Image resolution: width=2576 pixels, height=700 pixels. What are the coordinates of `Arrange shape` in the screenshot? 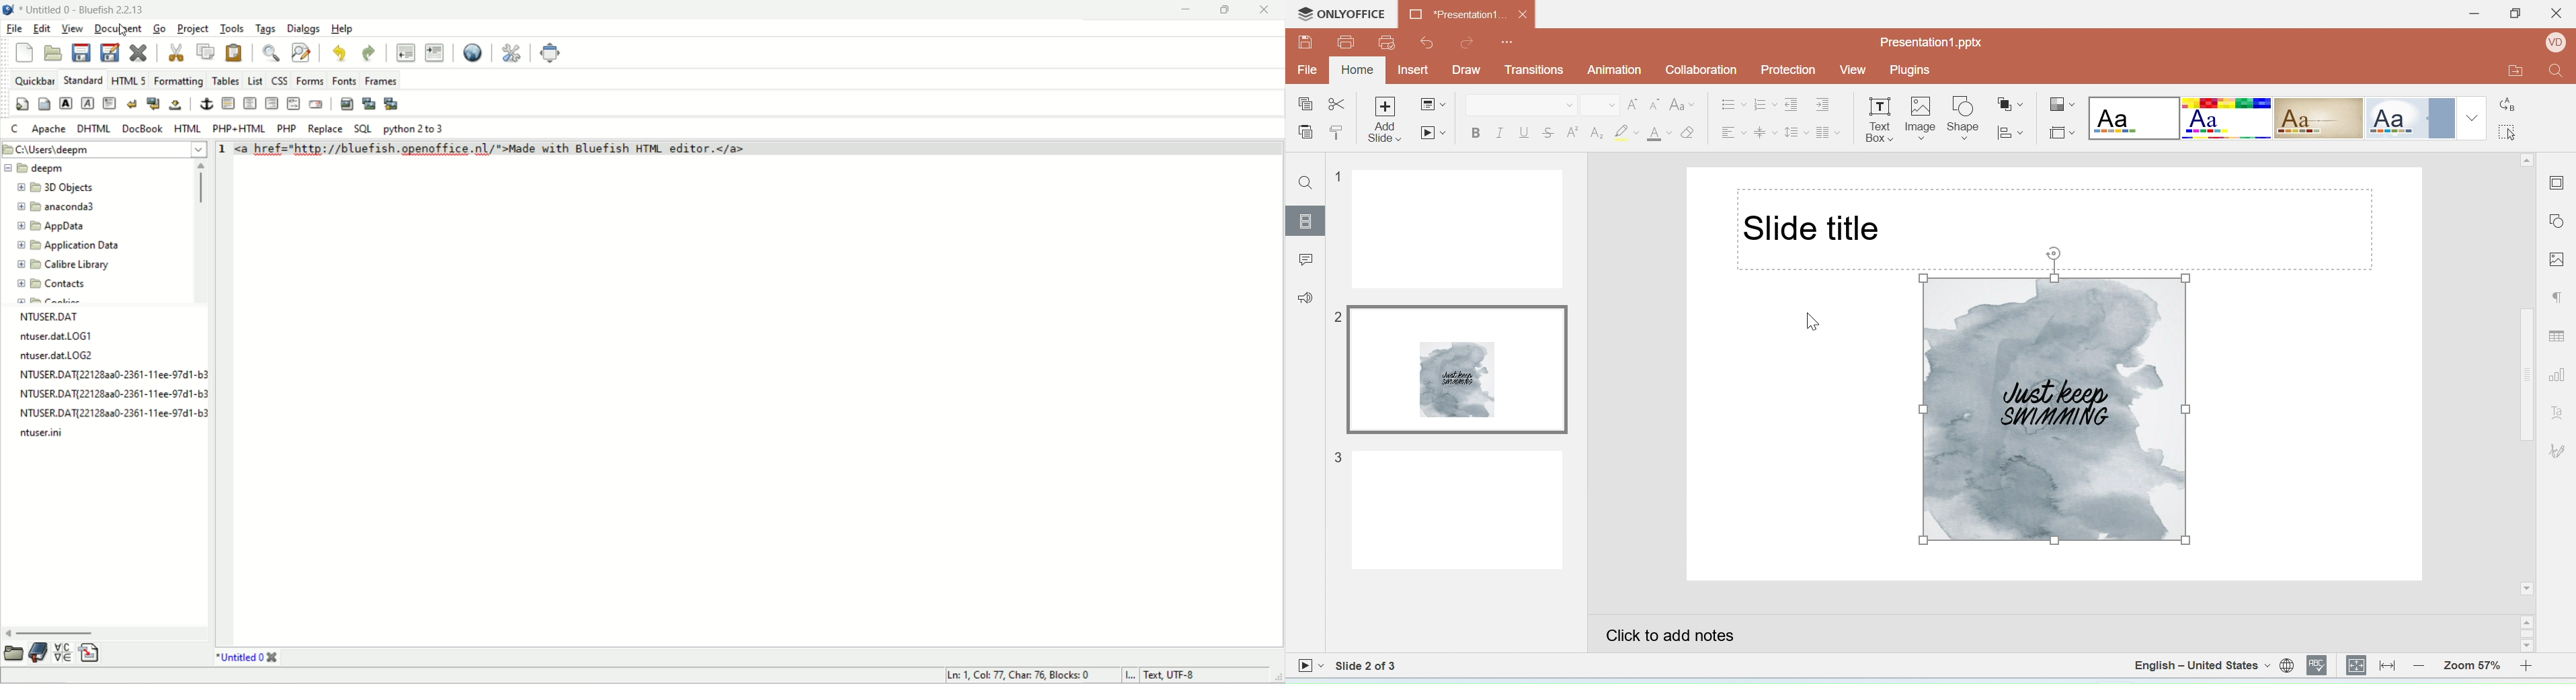 It's located at (2012, 99).